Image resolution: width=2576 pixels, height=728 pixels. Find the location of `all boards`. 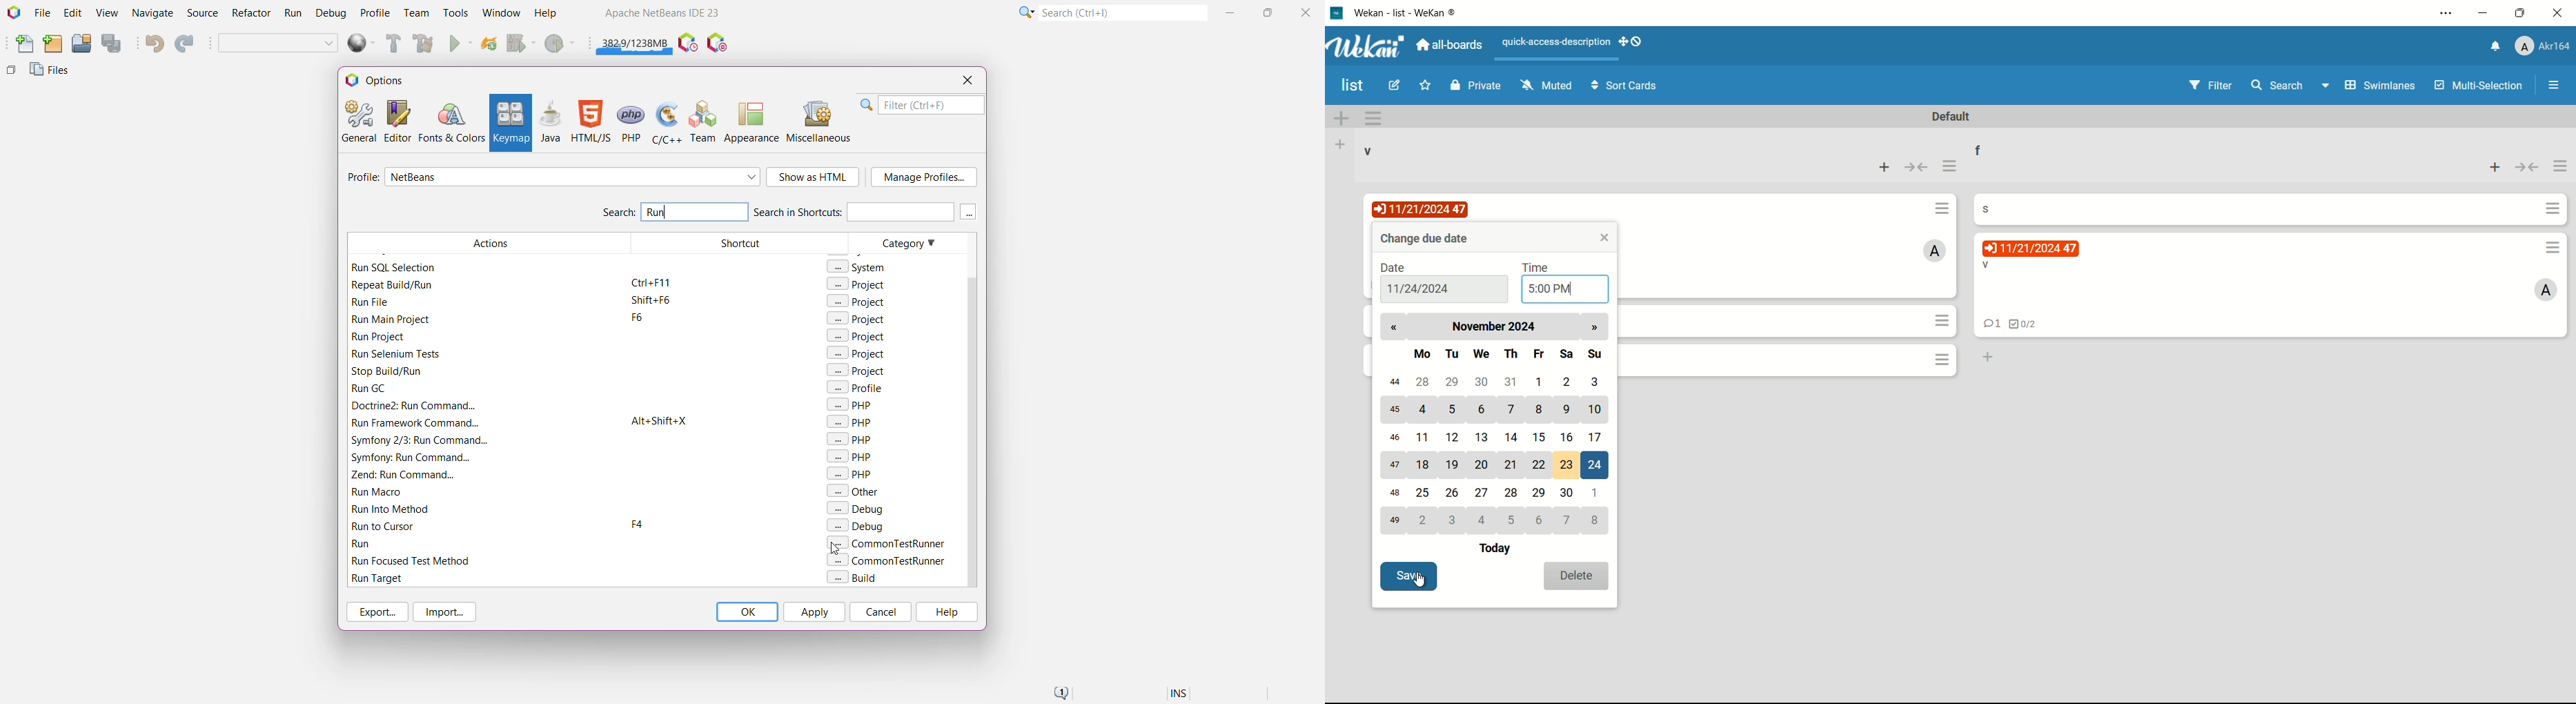

all boards is located at coordinates (1451, 44).